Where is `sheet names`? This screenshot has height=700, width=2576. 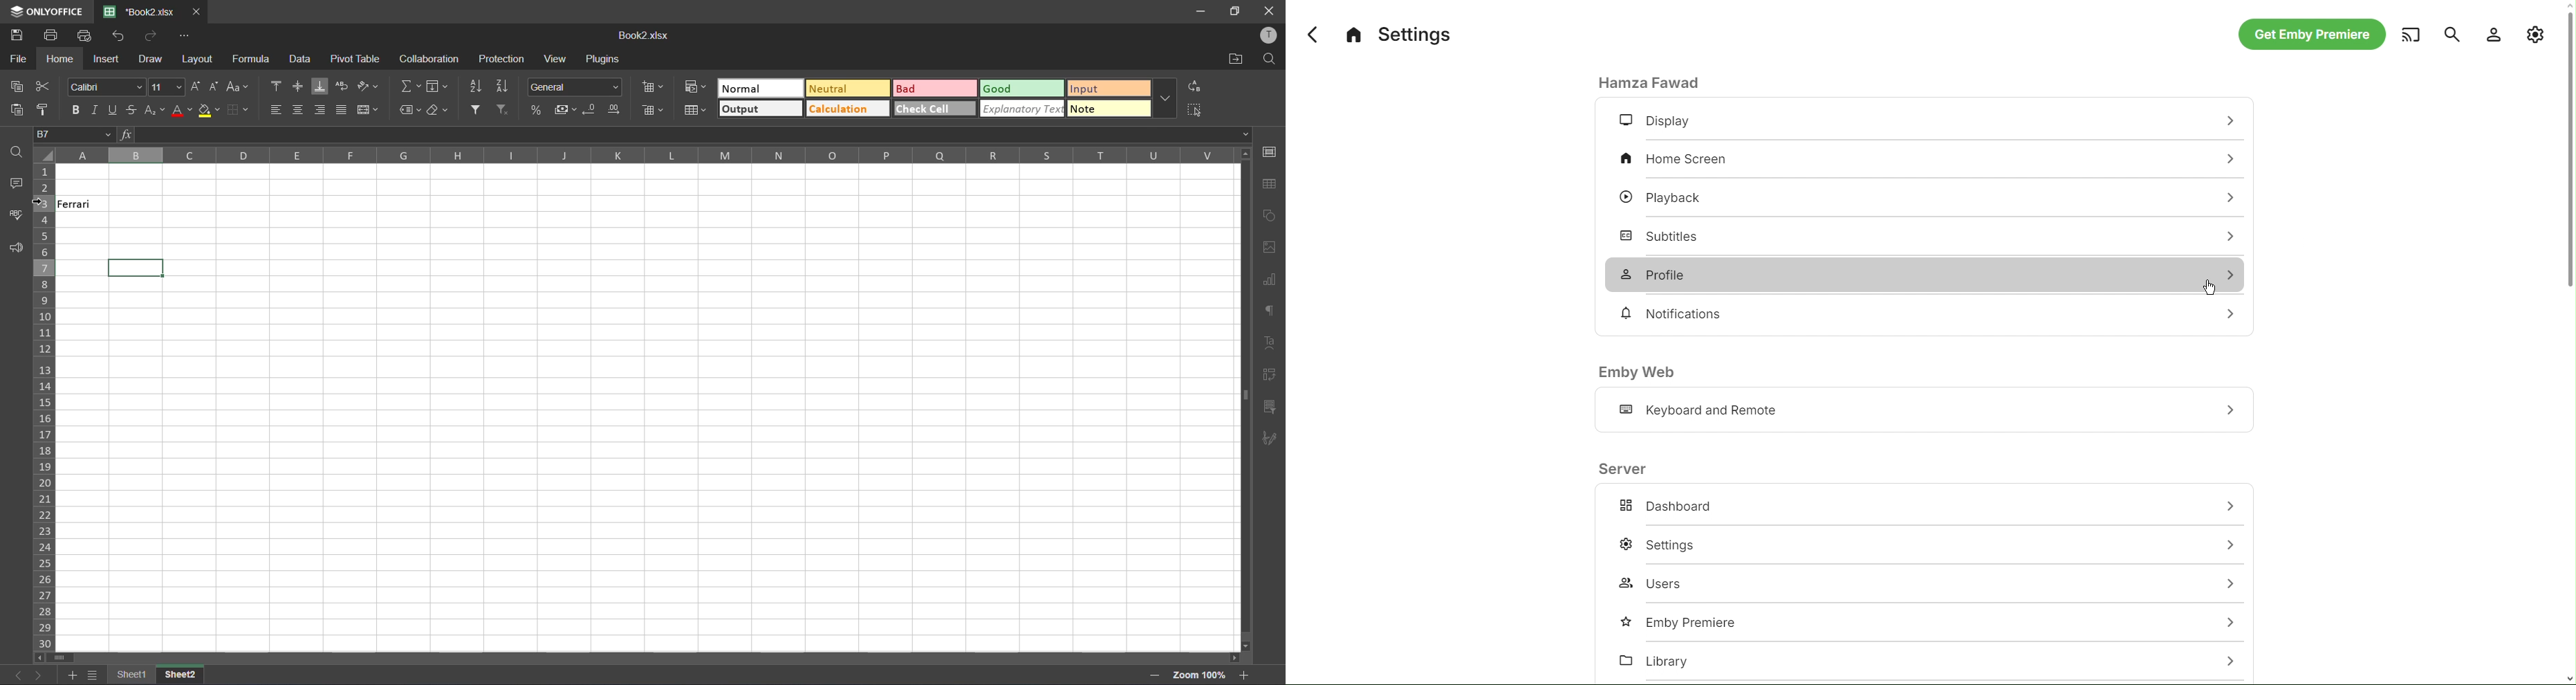
sheet names is located at coordinates (155, 674).